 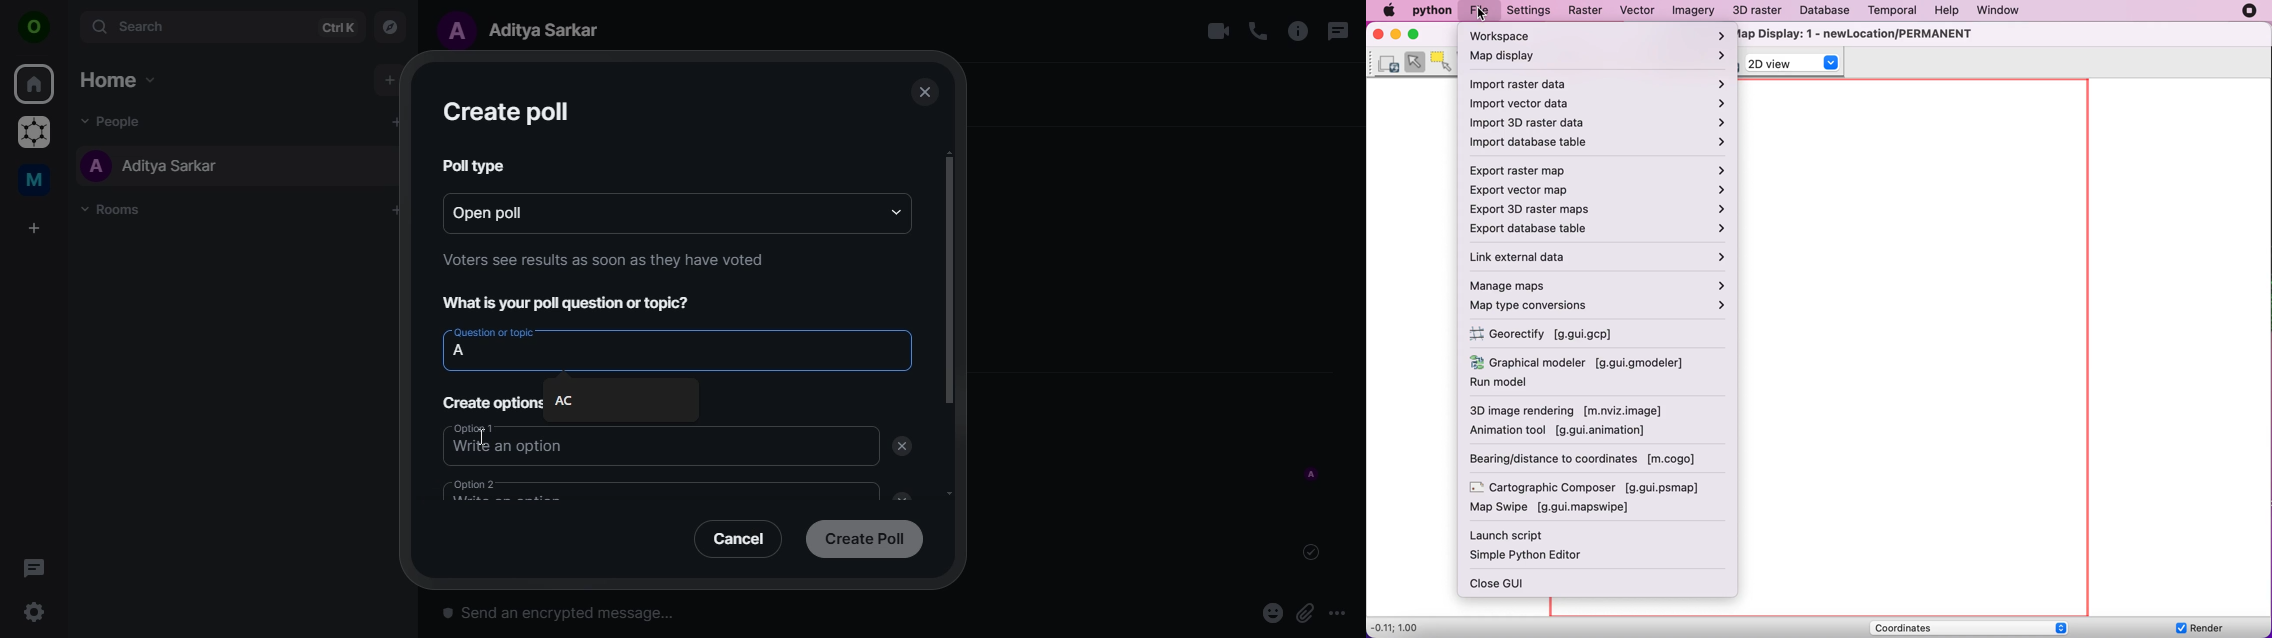 I want to click on threads, so click(x=34, y=567).